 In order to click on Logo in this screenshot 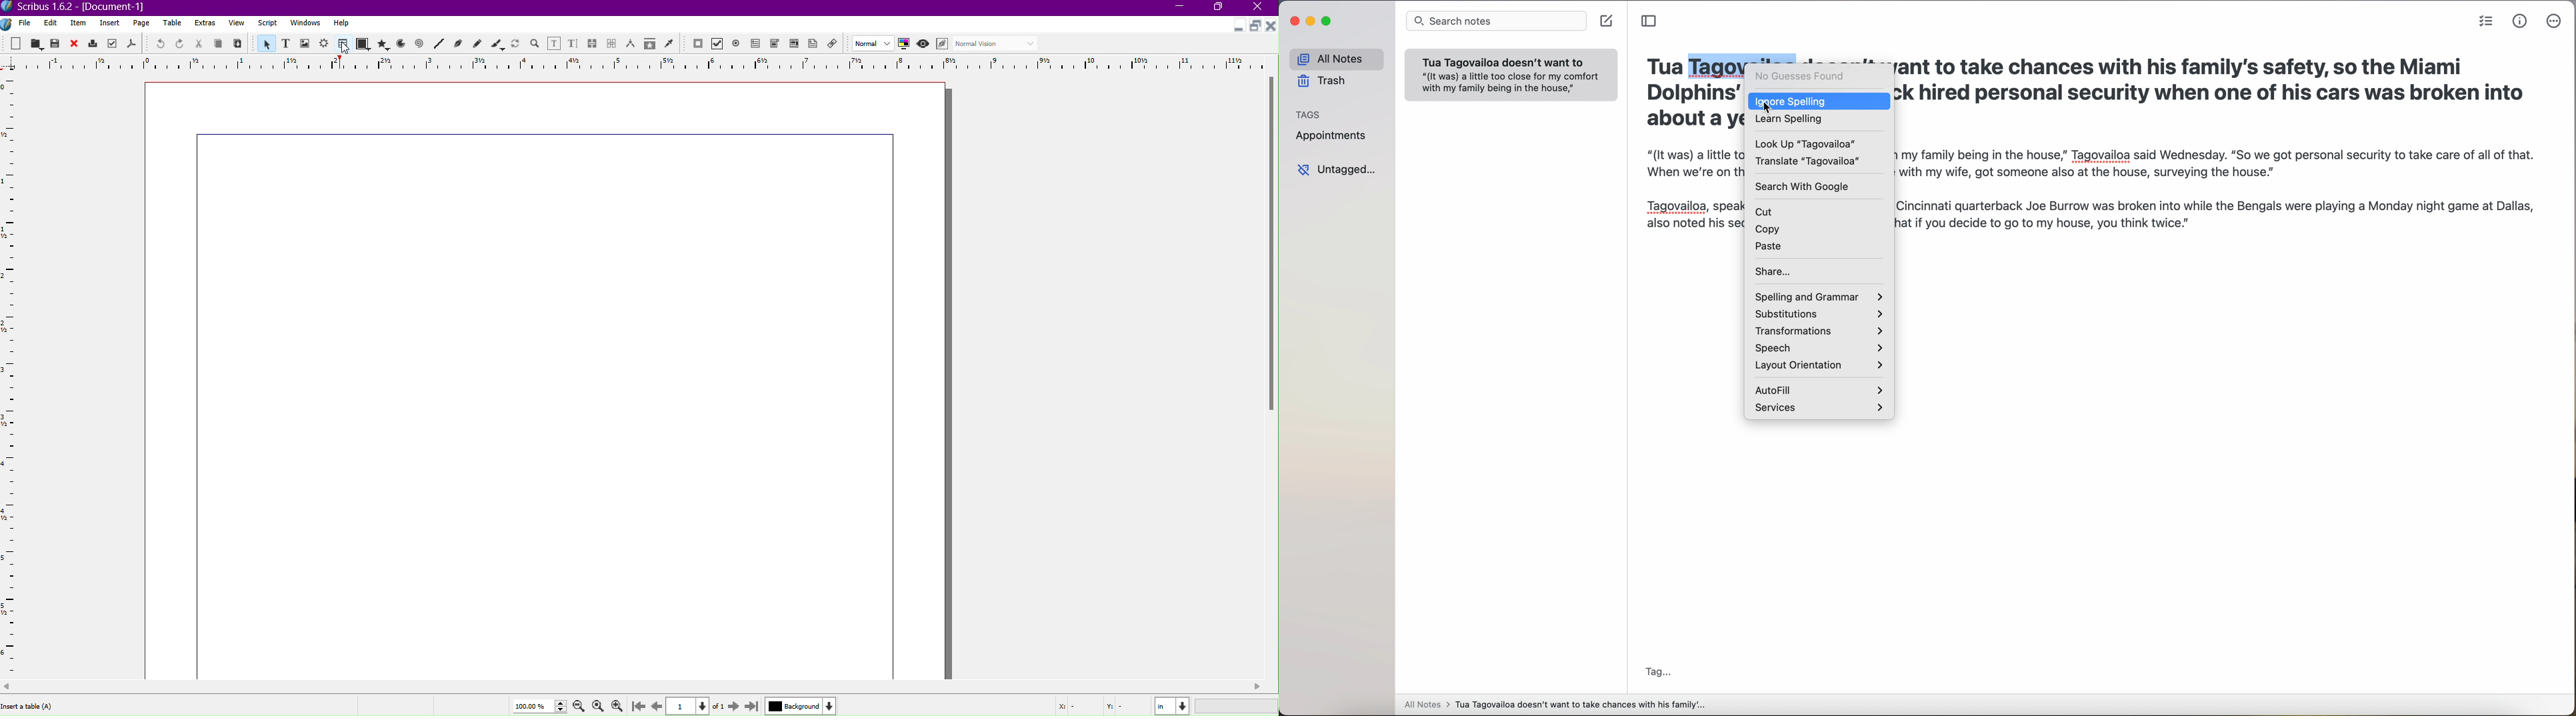, I will do `click(8, 23)`.